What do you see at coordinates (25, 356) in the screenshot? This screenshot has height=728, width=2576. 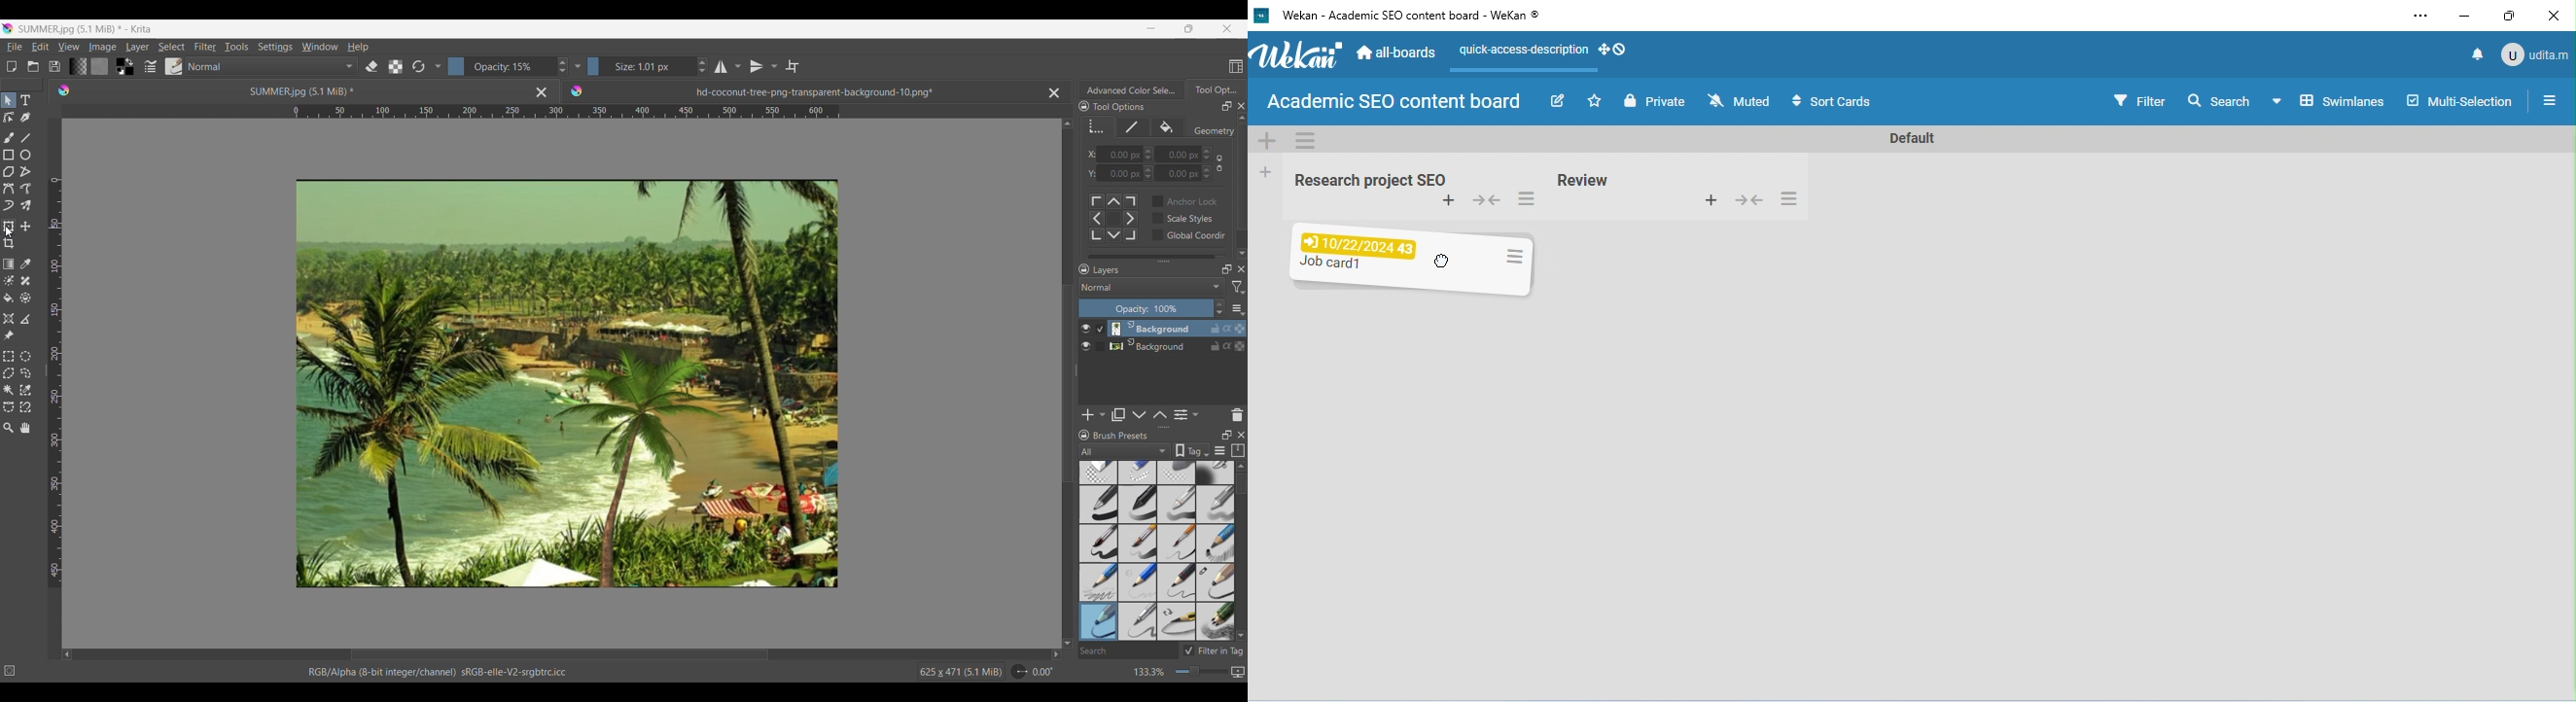 I see `Elliptical selection tool` at bounding box center [25, 356].